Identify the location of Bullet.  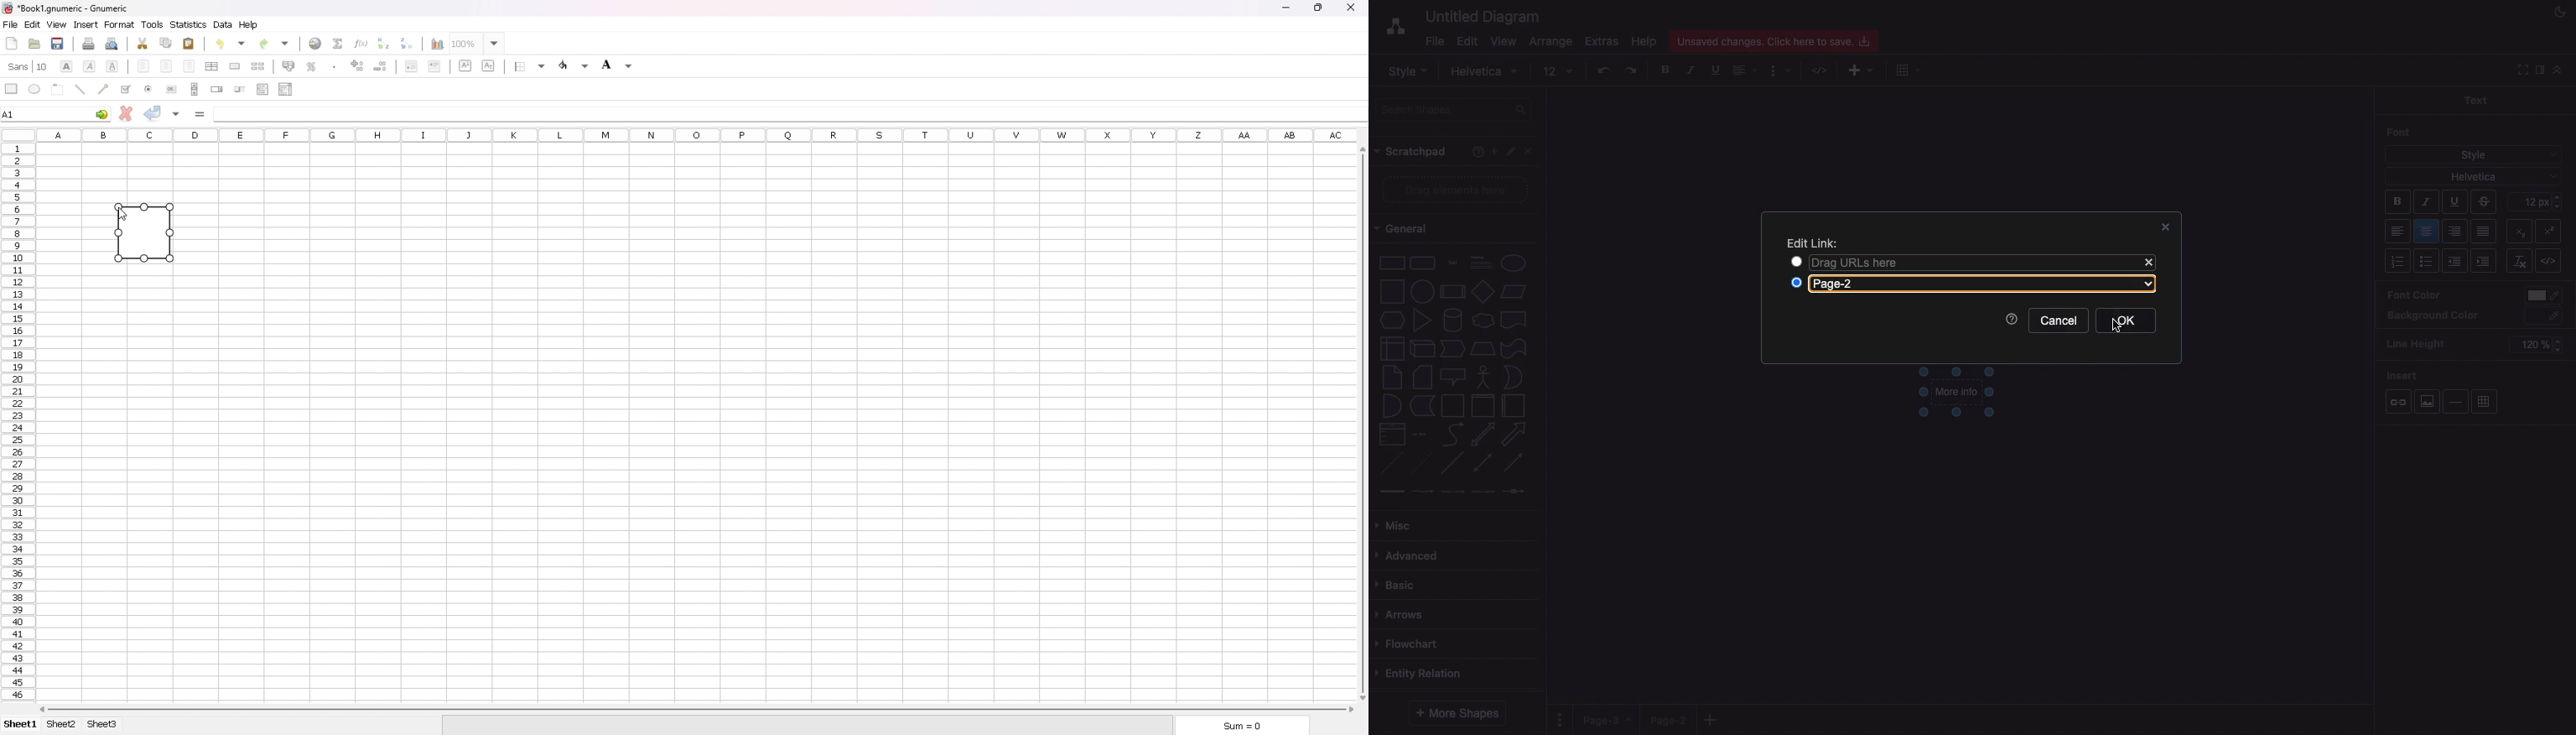
(2427, 262).